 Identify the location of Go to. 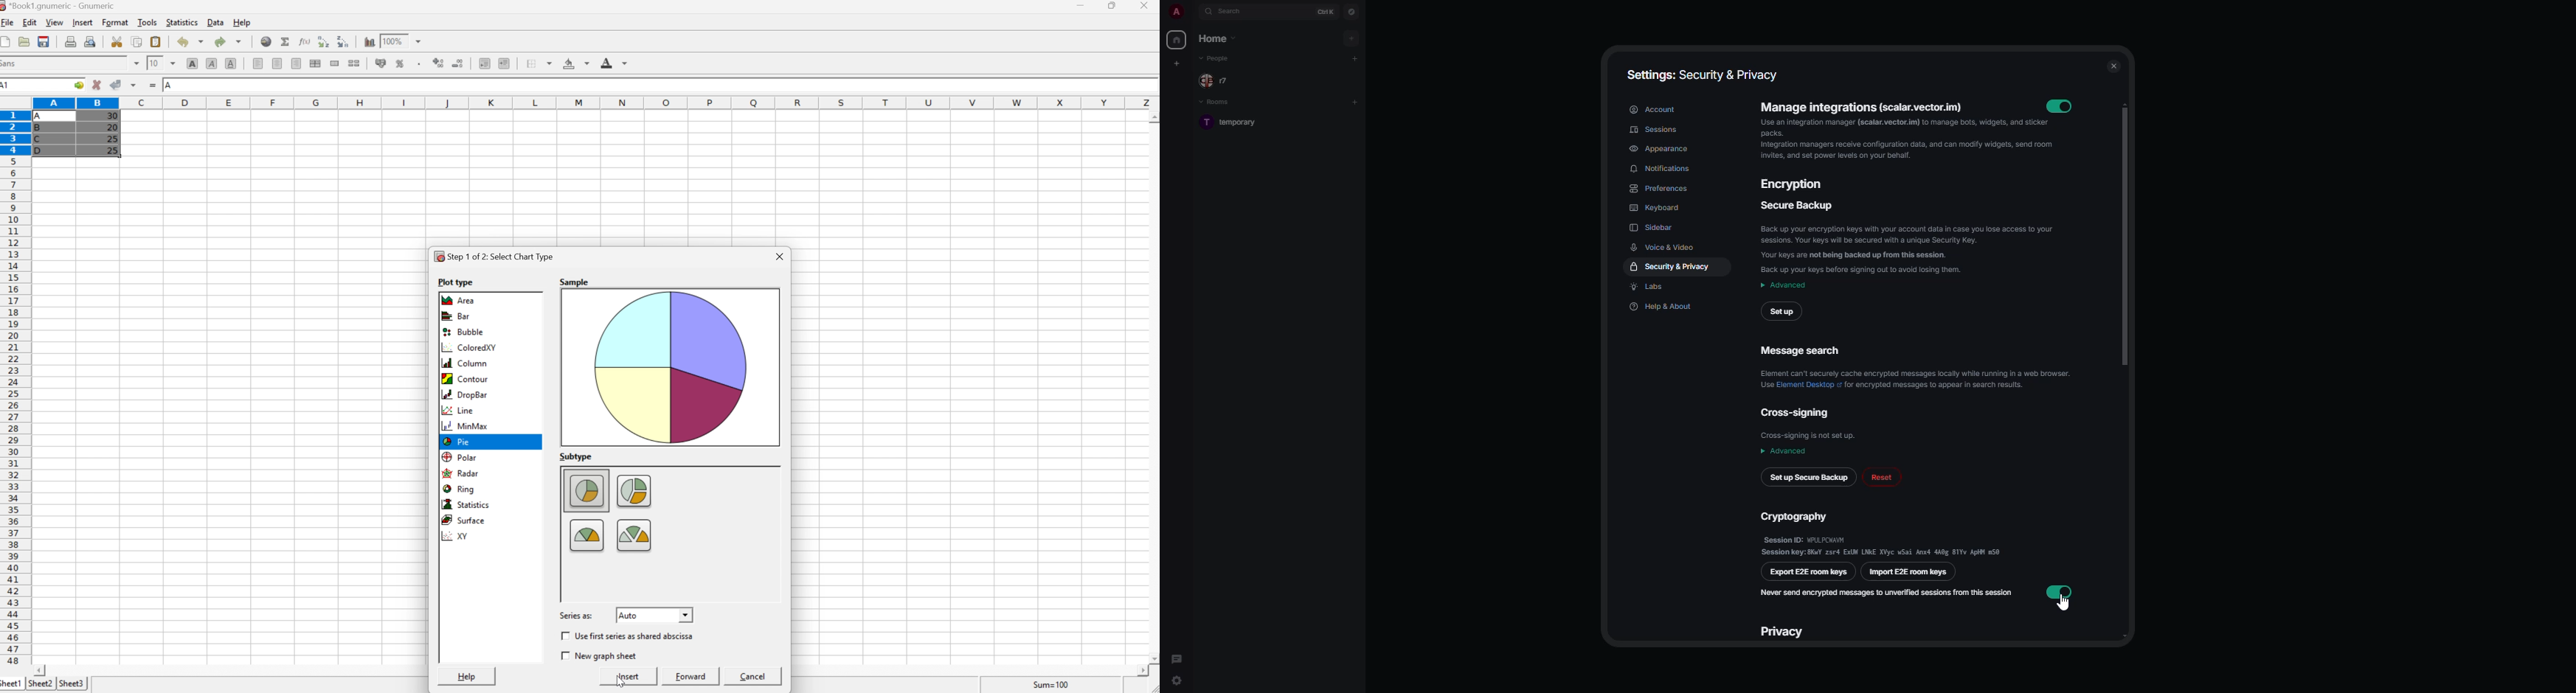
(78, 84).